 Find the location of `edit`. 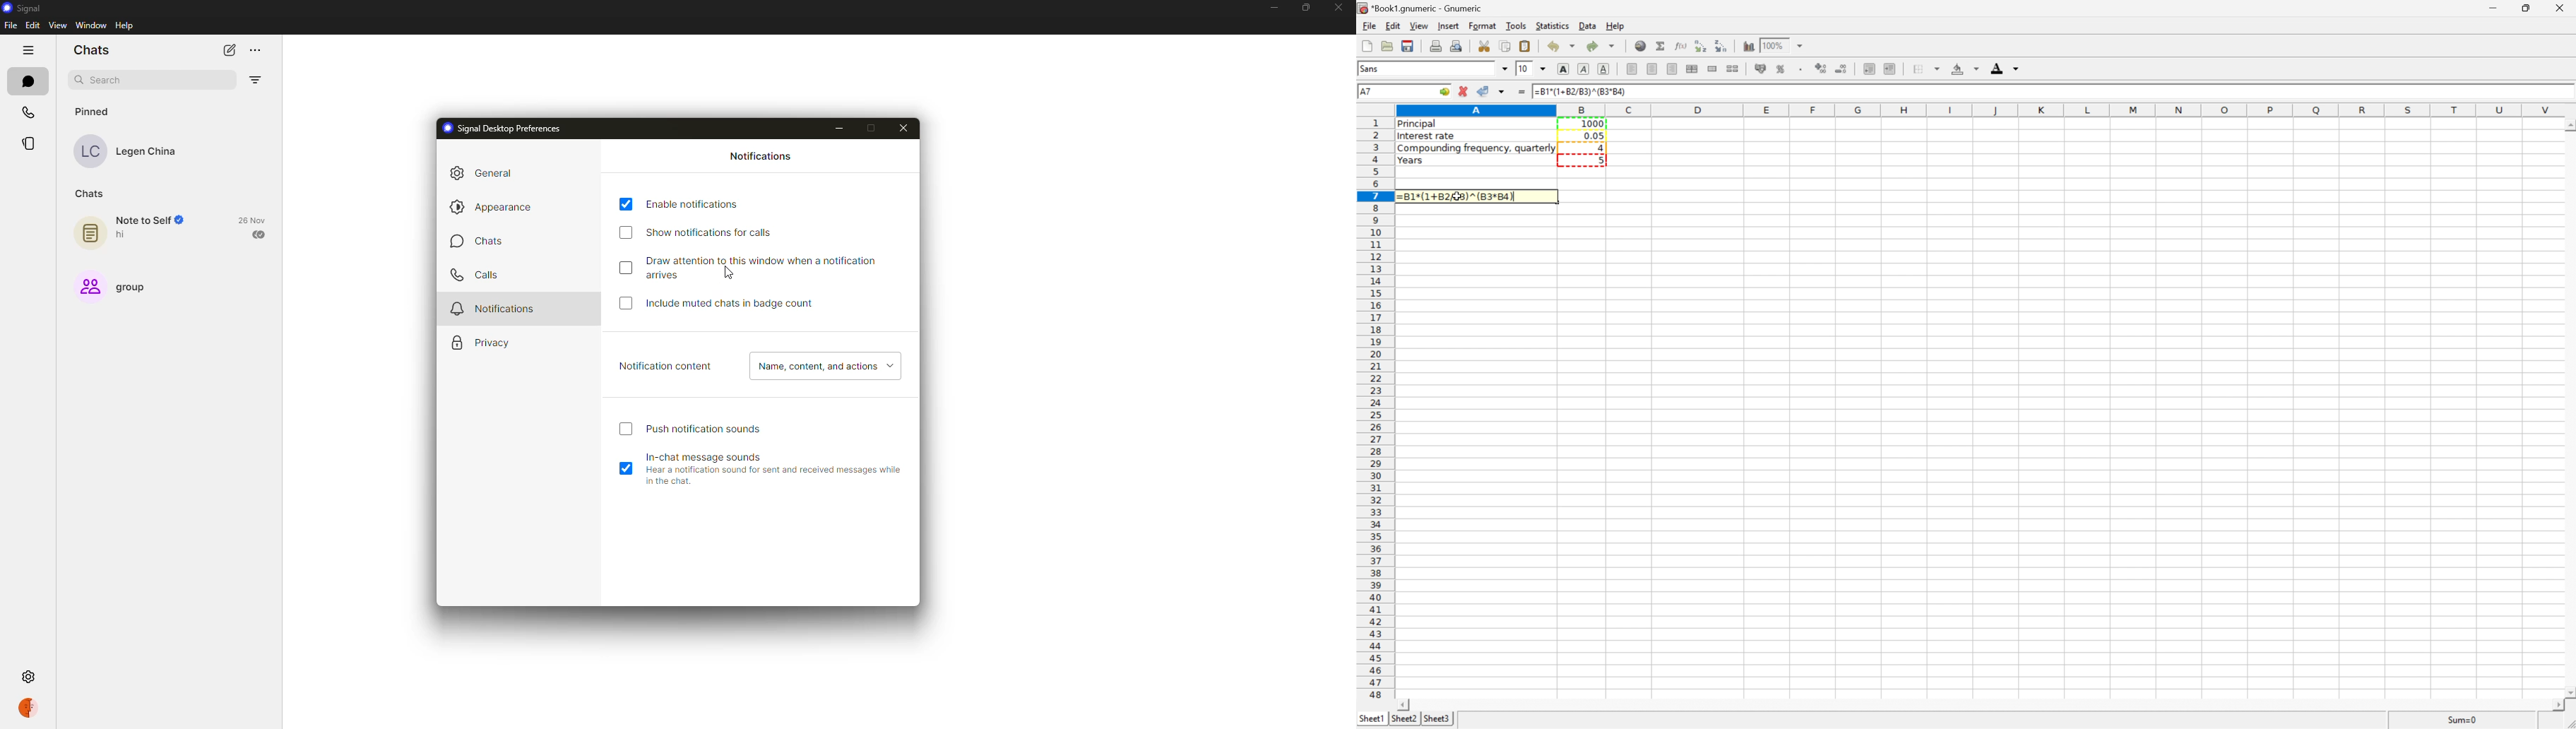

edit is located at coordinates (34, 25).